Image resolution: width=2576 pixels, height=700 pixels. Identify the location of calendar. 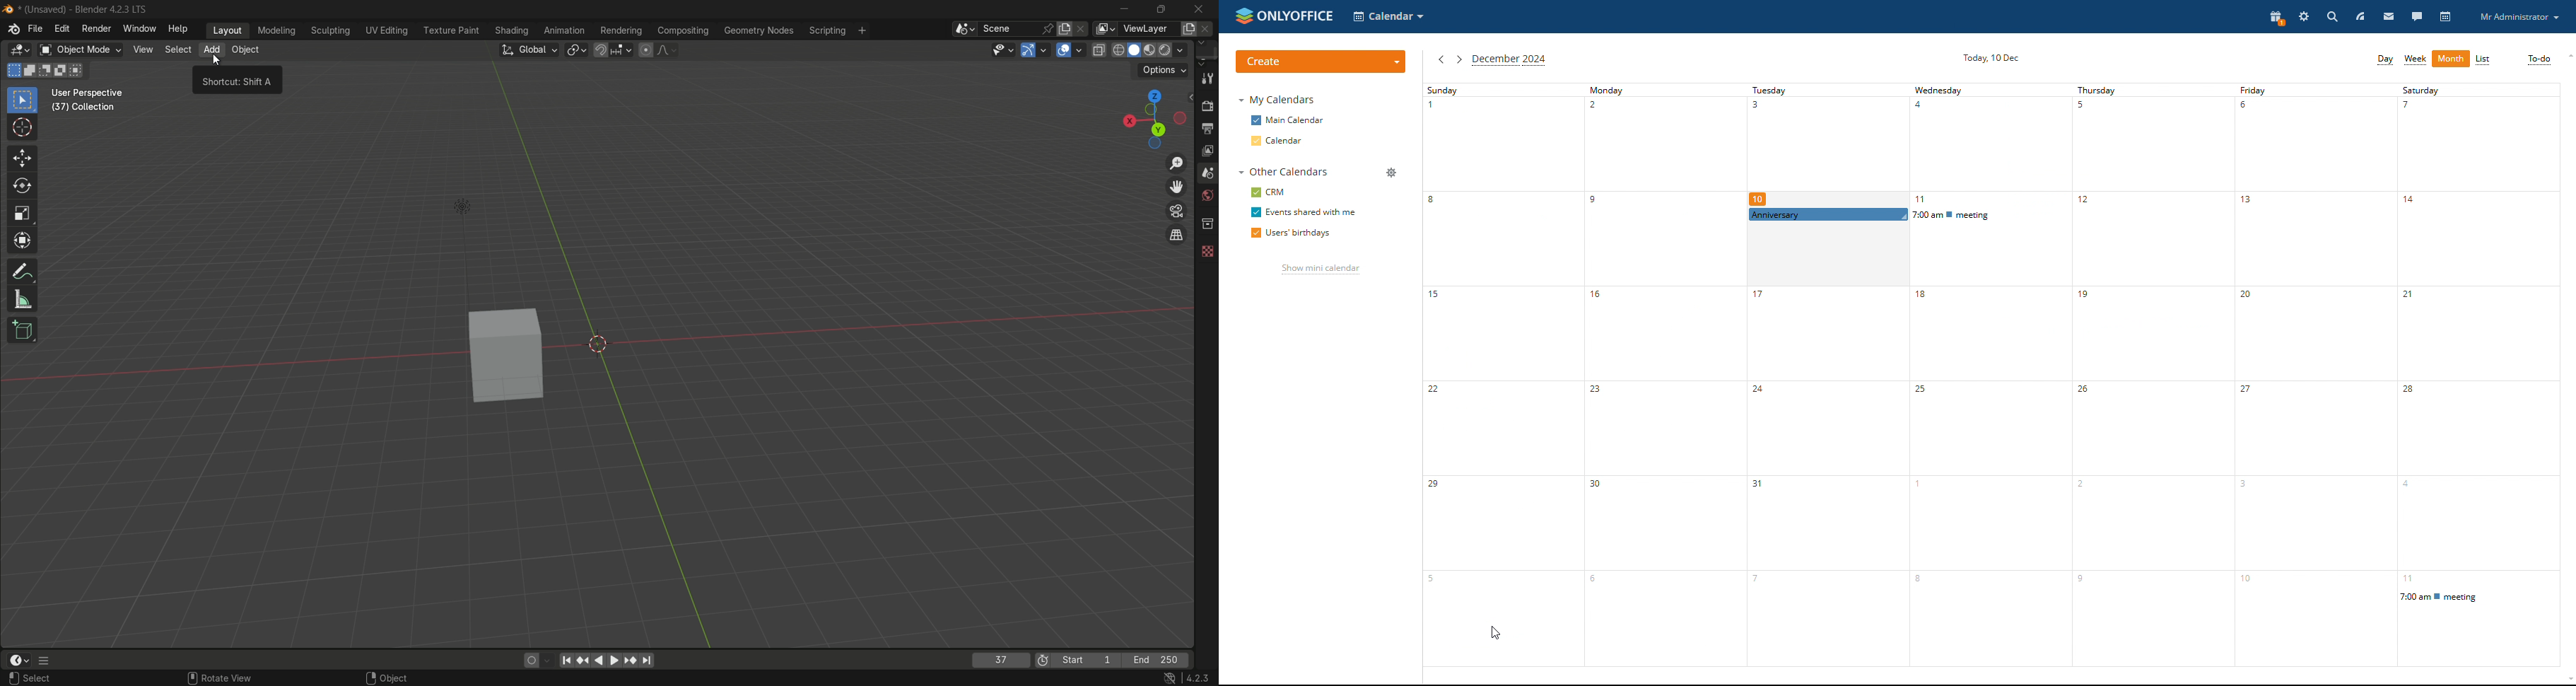
(2444, 17).